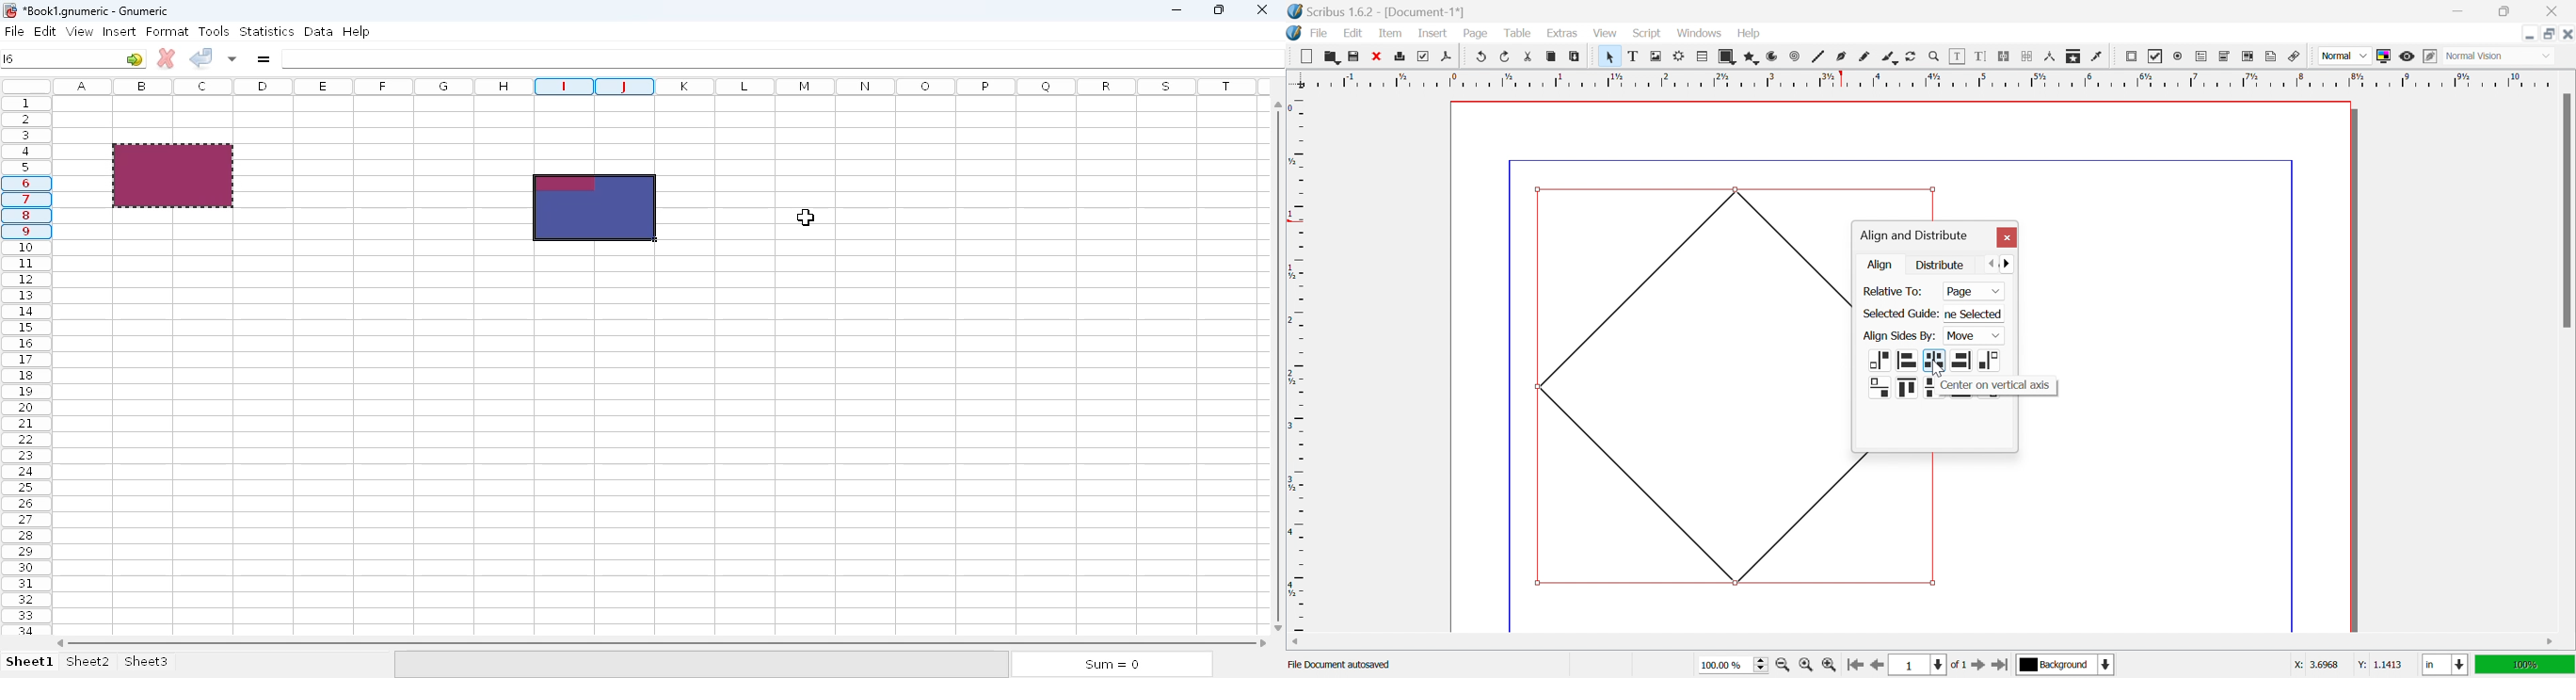 The width and height of the screenshot is (2576, 700). I want to click on y: 1.1413, so click(2379, 665).